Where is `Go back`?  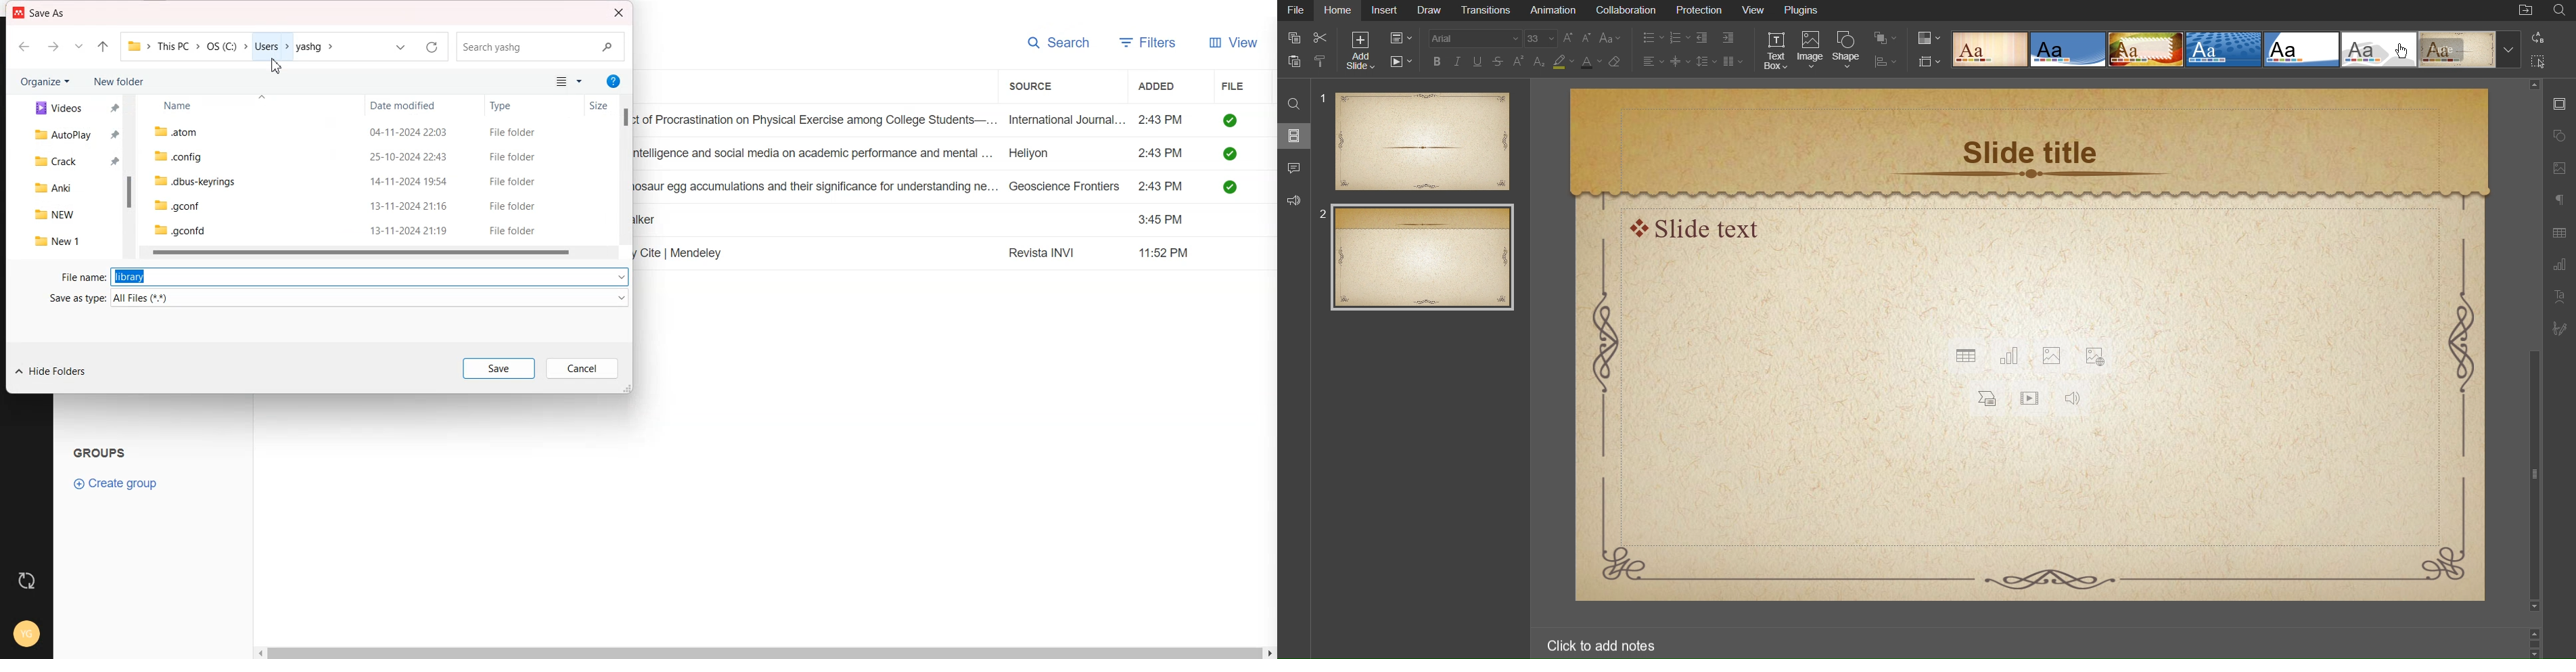 Go back is located at coordinates (23, 47).